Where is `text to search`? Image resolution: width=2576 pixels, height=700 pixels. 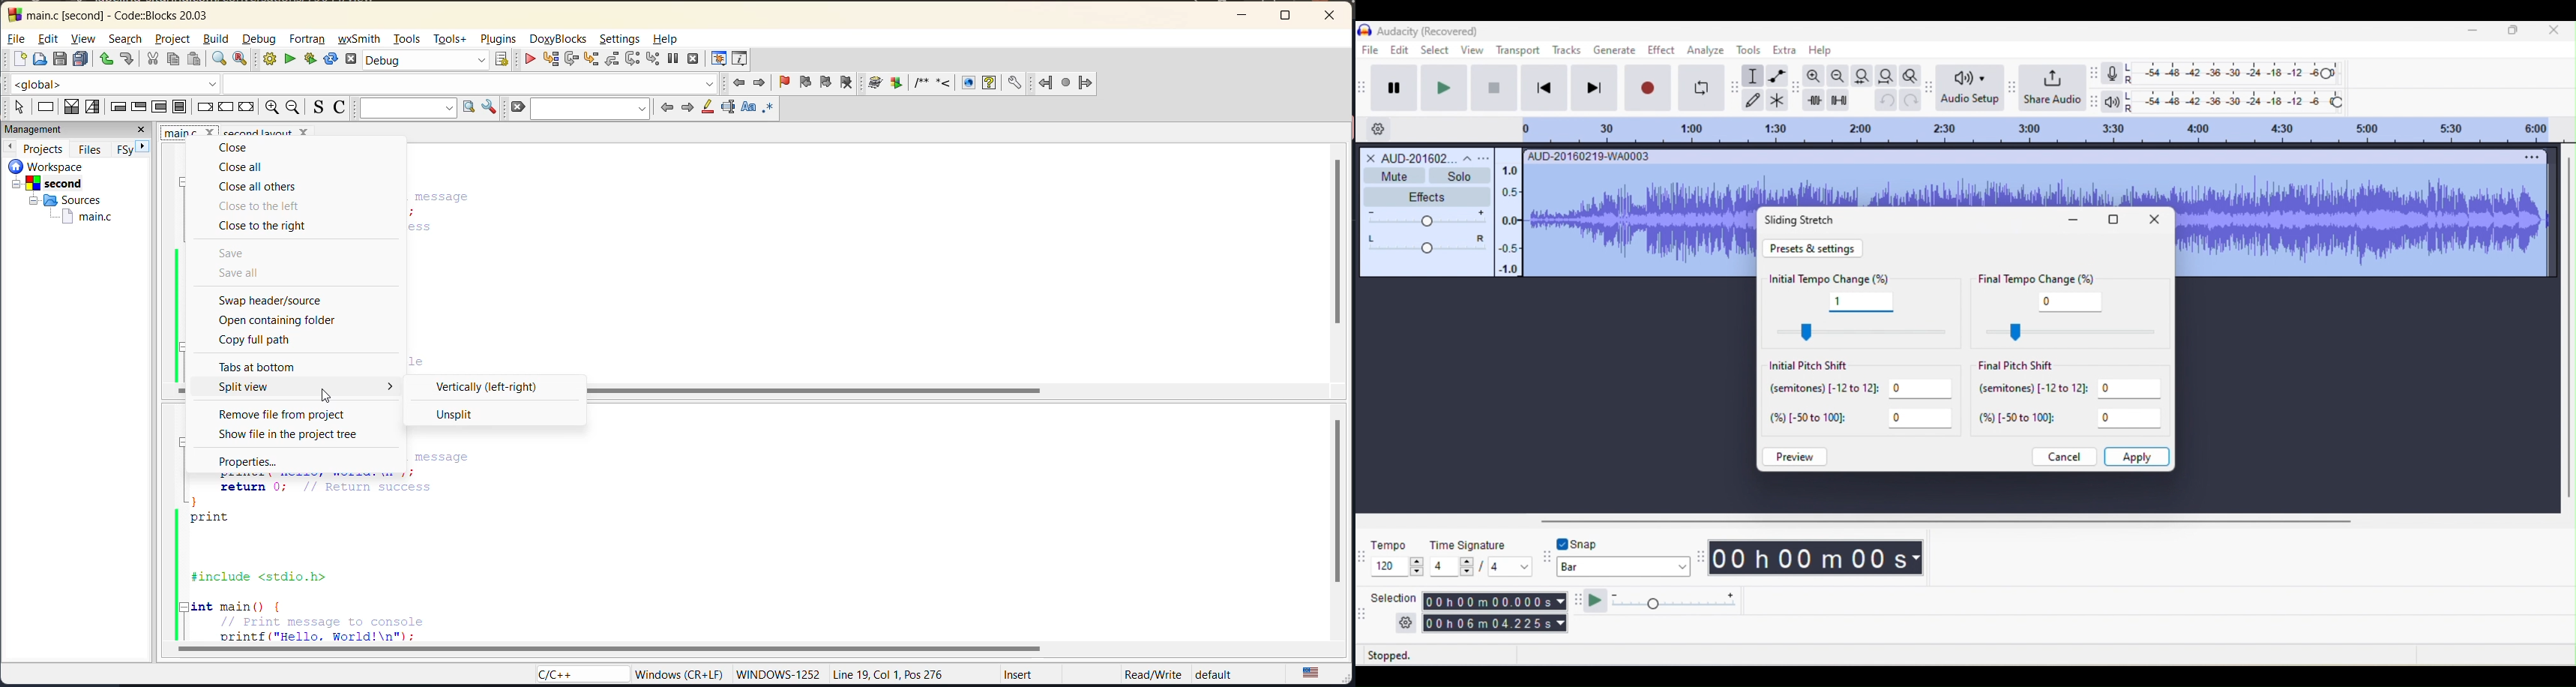
text to search is located at coordinates (412, 109).